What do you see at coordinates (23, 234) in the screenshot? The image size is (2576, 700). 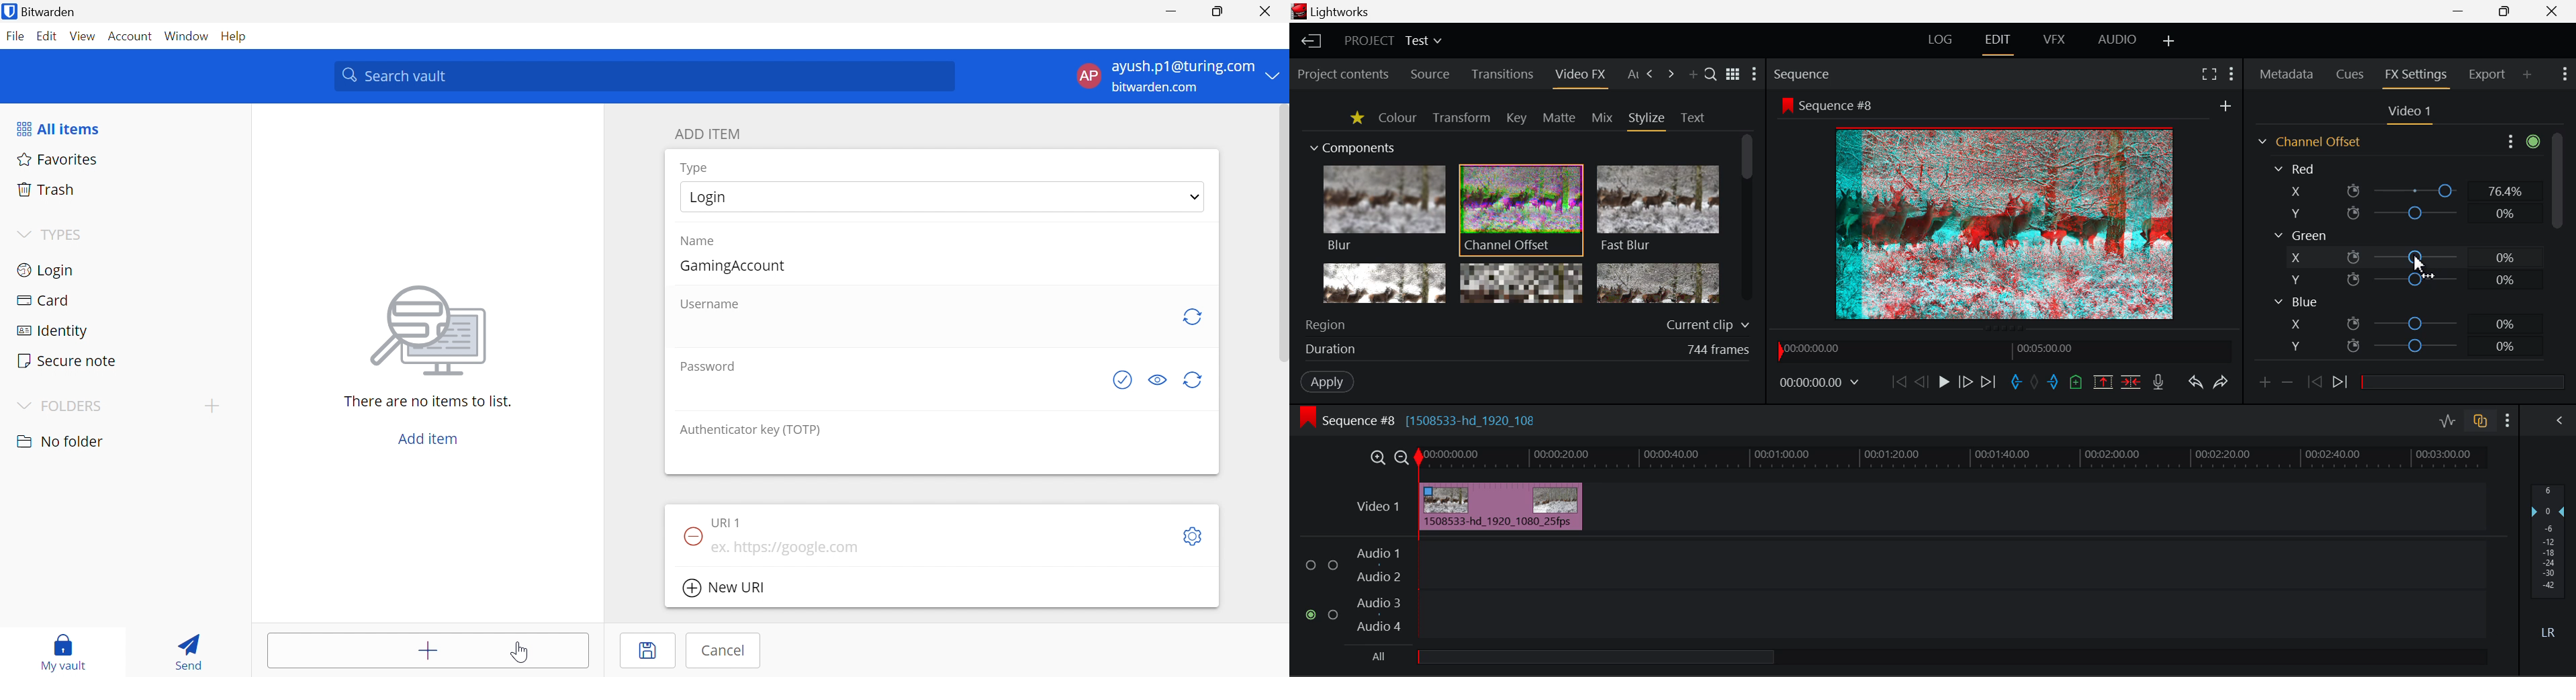 I see `Drop Down` at bounding box center [23, 234].